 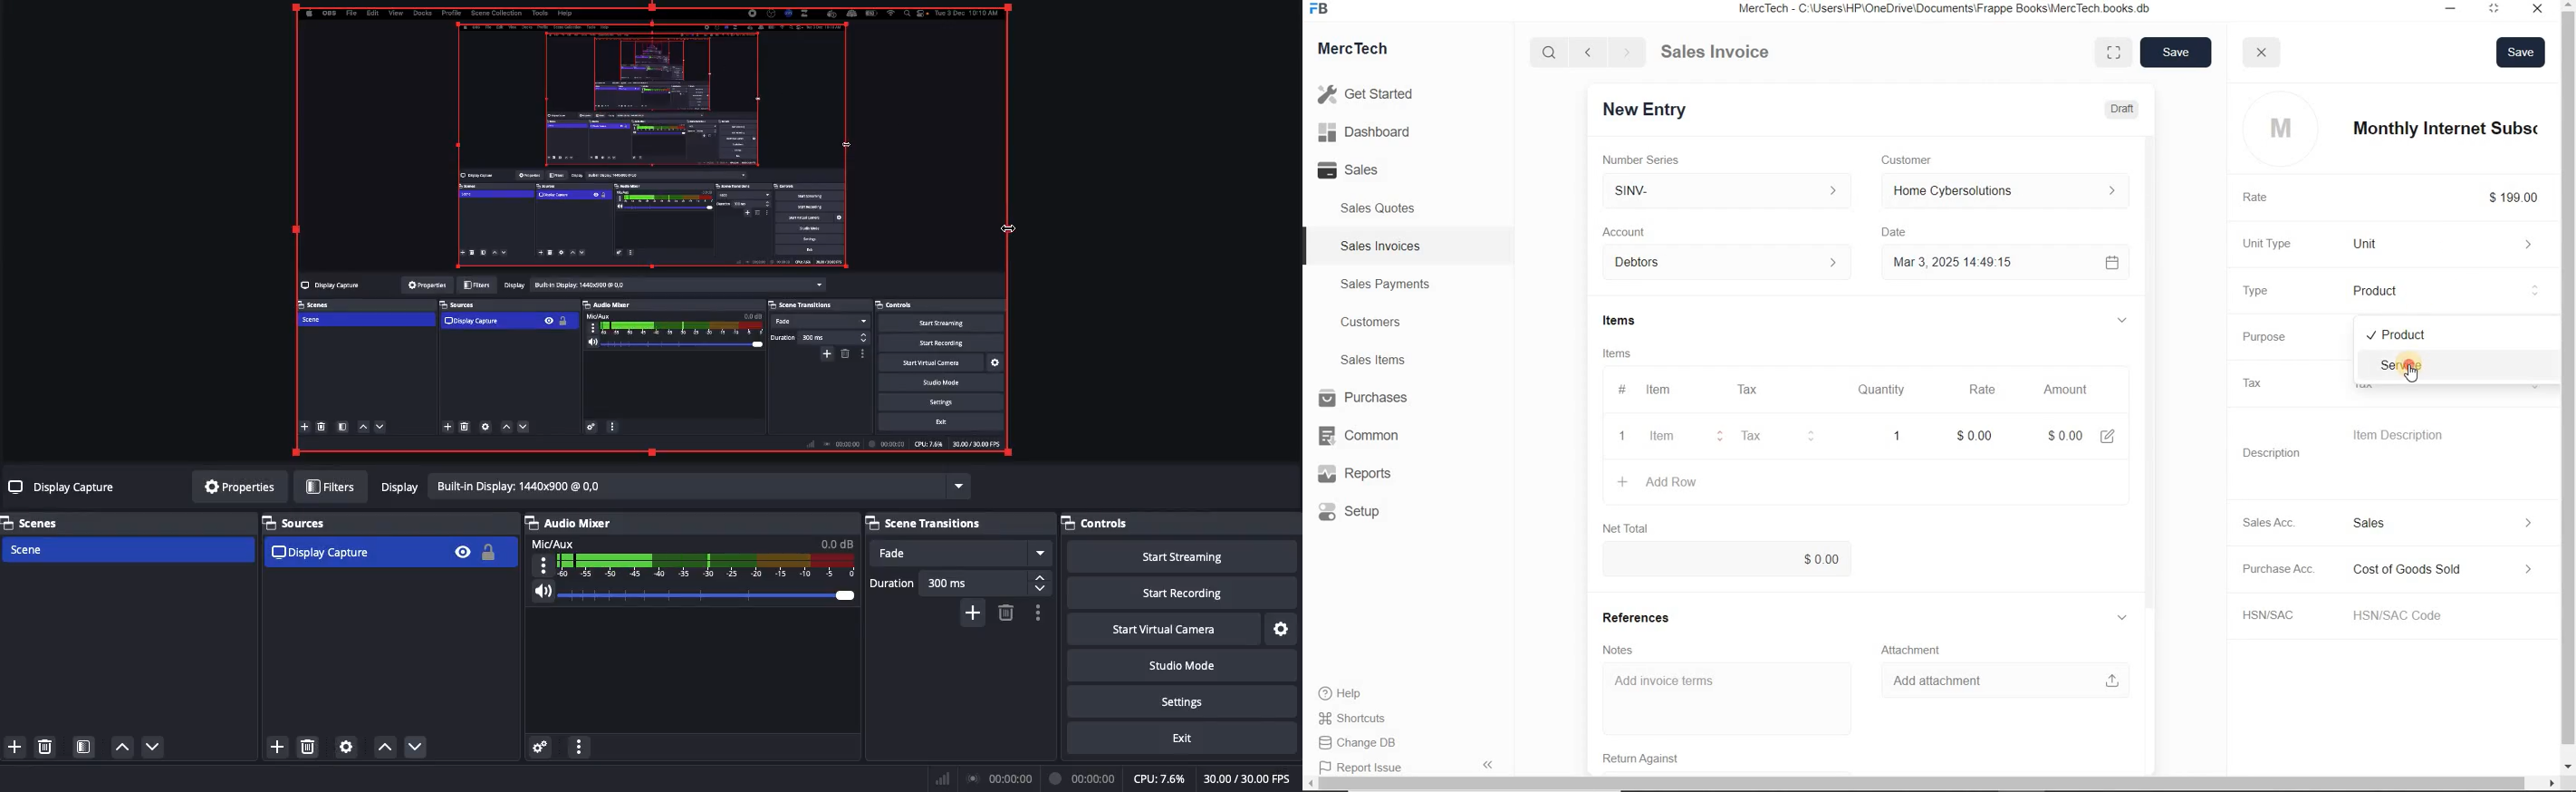 What do you see at coordinates (1371, 133) in the screenshot?
I see `Dashboard` at bounding box center [1371, 133].